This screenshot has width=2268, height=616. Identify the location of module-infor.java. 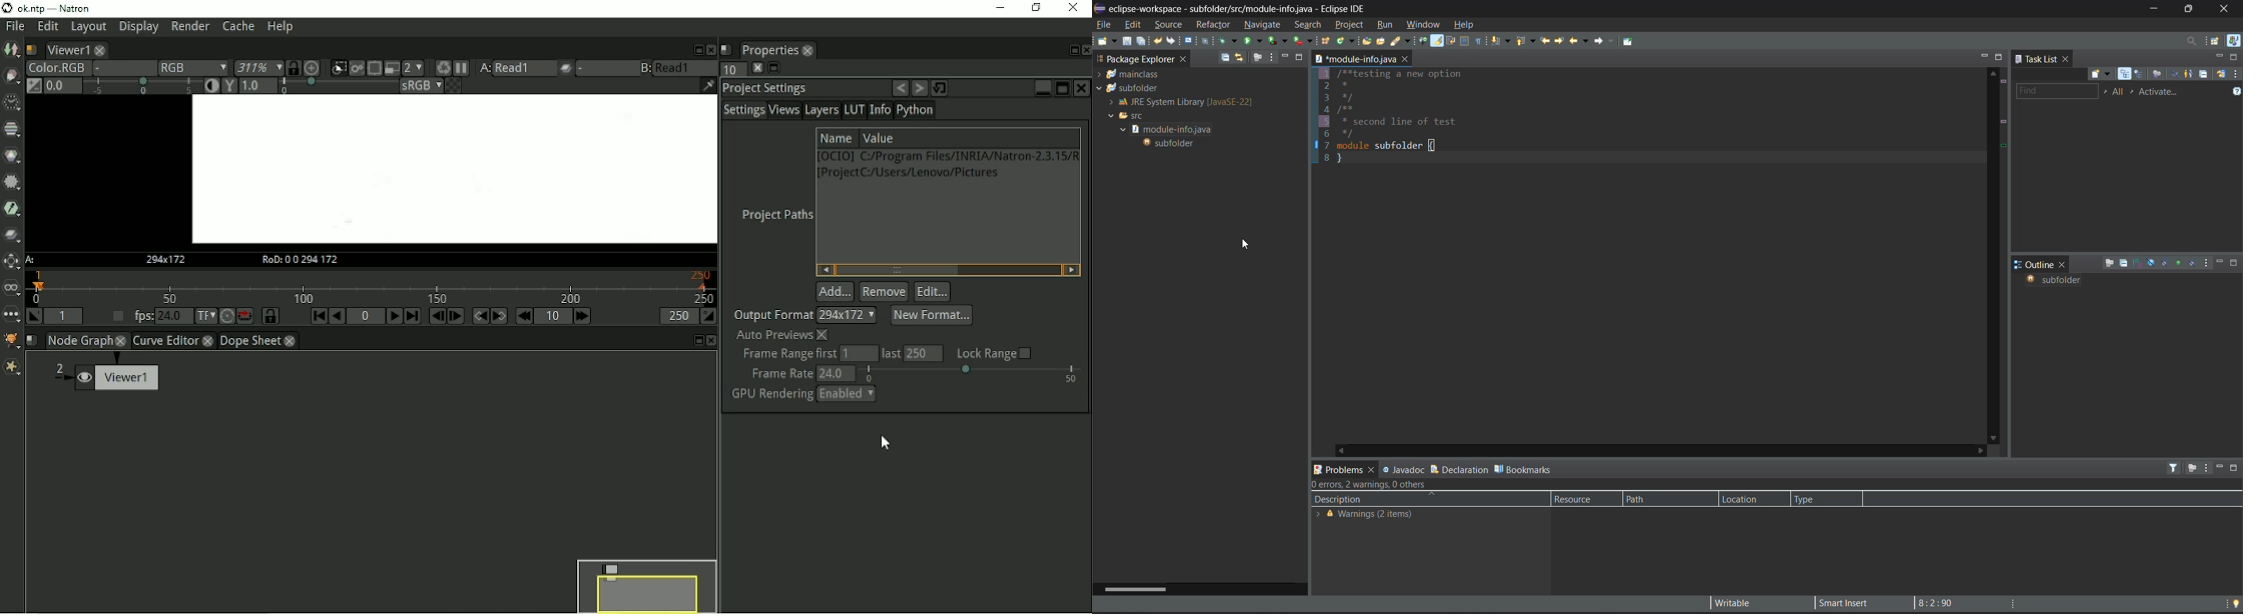
(1356, 58).